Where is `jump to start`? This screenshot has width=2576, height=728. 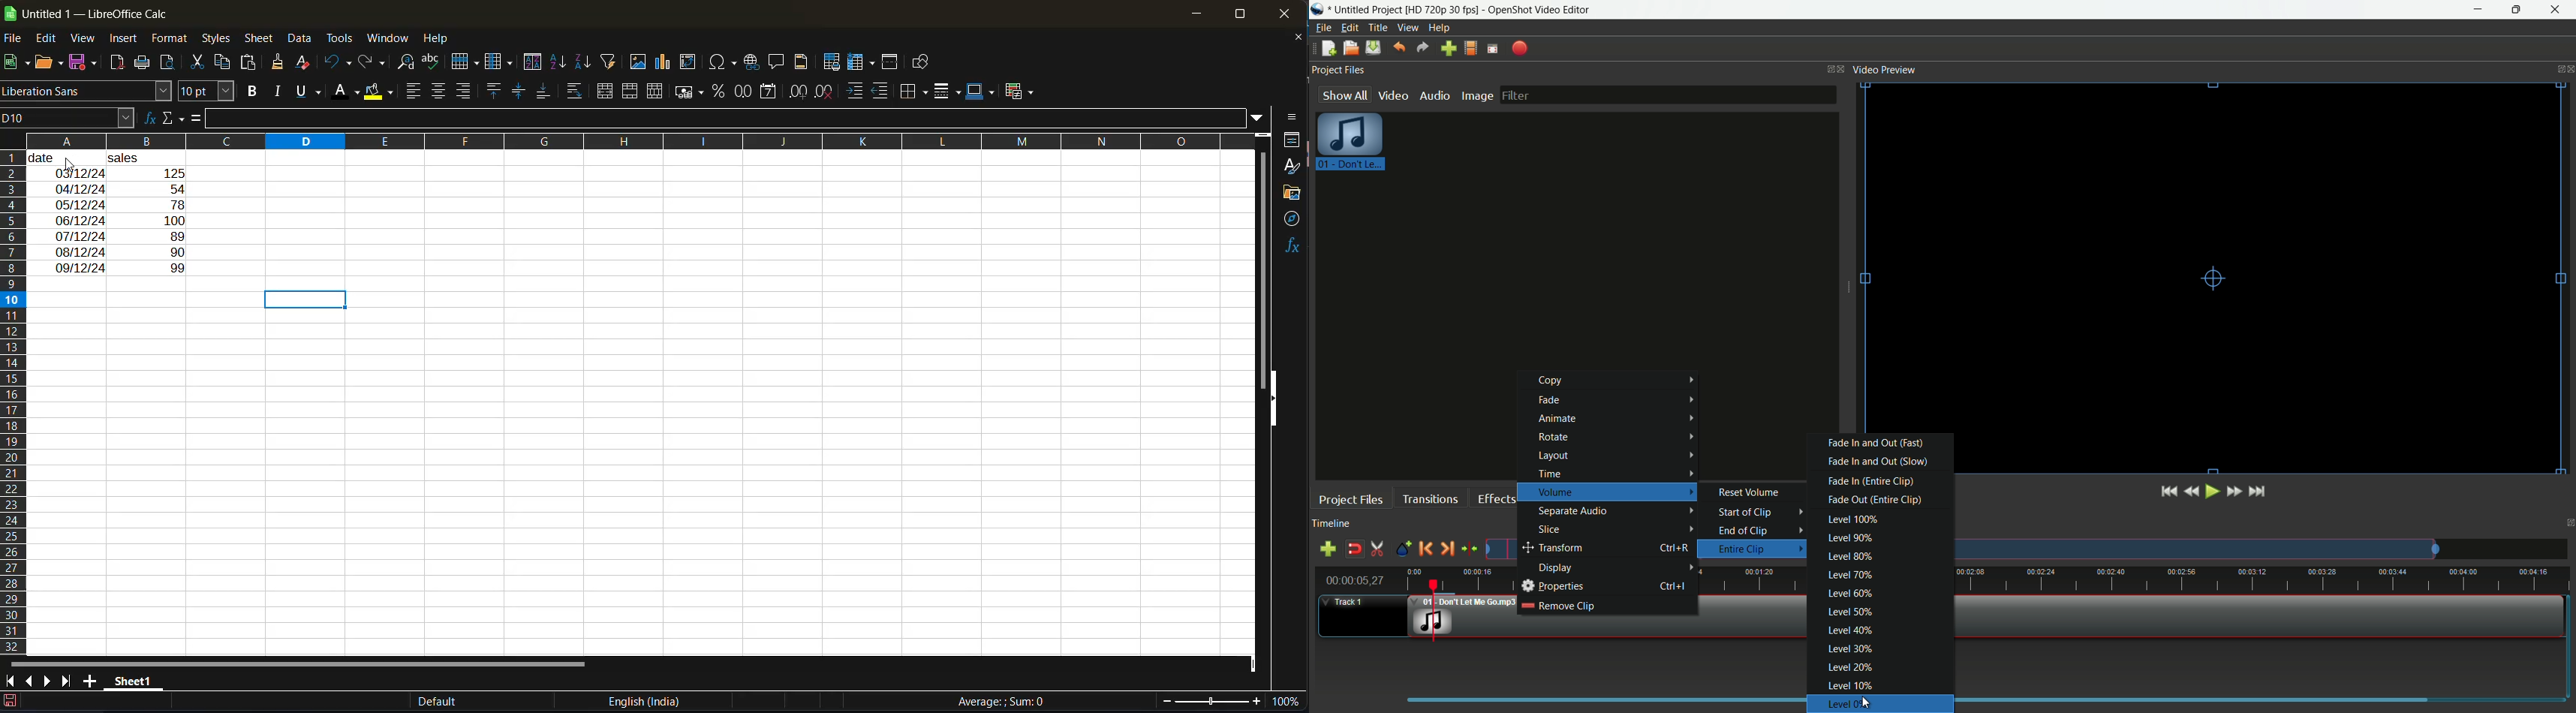 jump to start is located at coordinates (2169, 491).